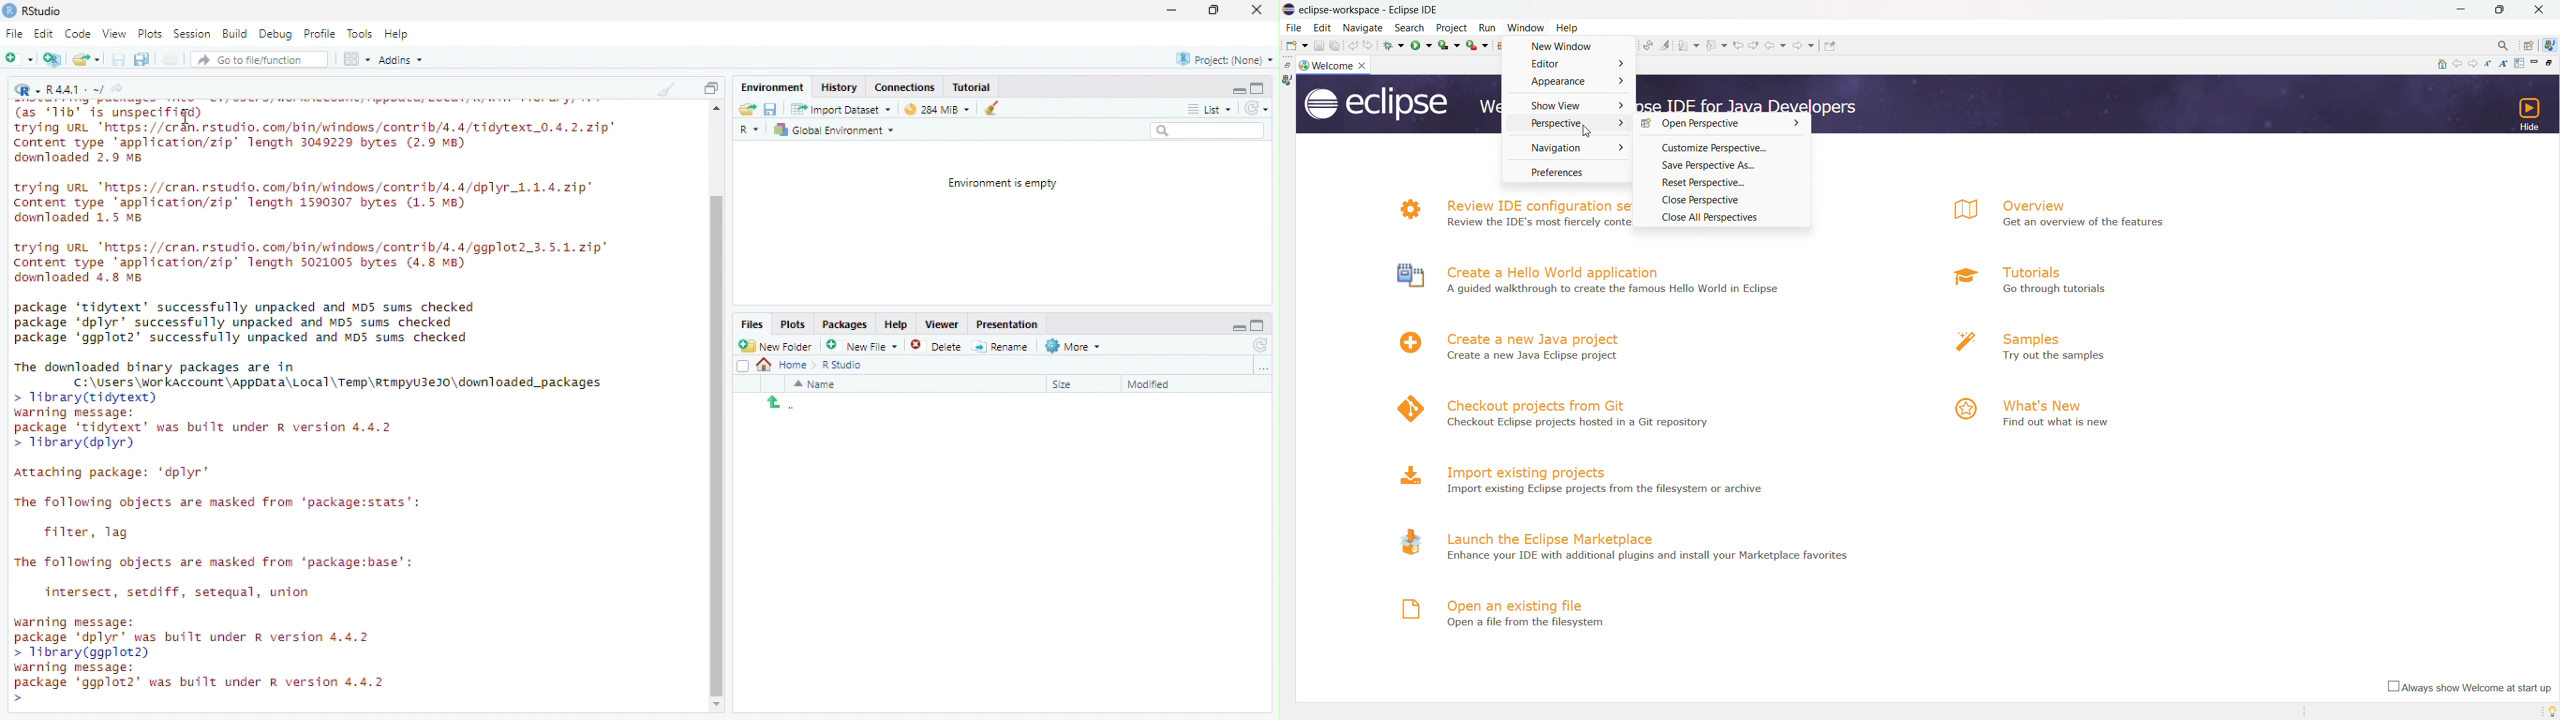  I want to click on Help, so click(397, 33).